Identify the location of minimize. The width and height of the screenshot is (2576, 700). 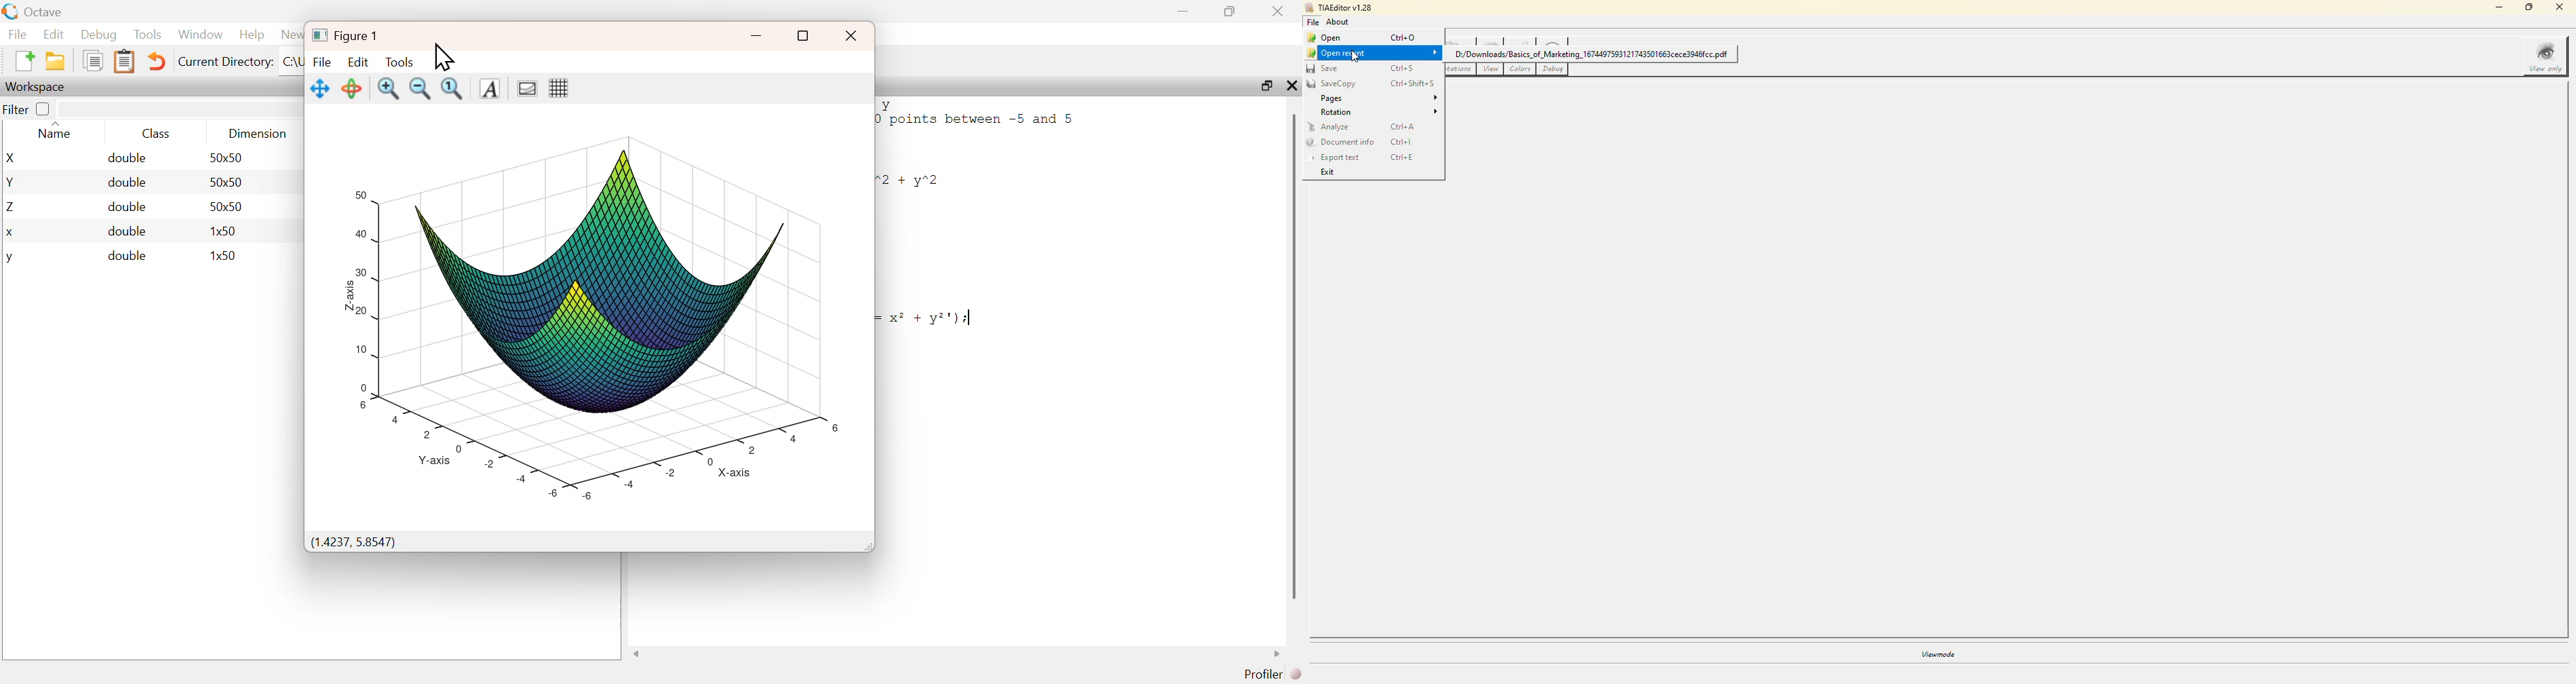
(1183, 12).